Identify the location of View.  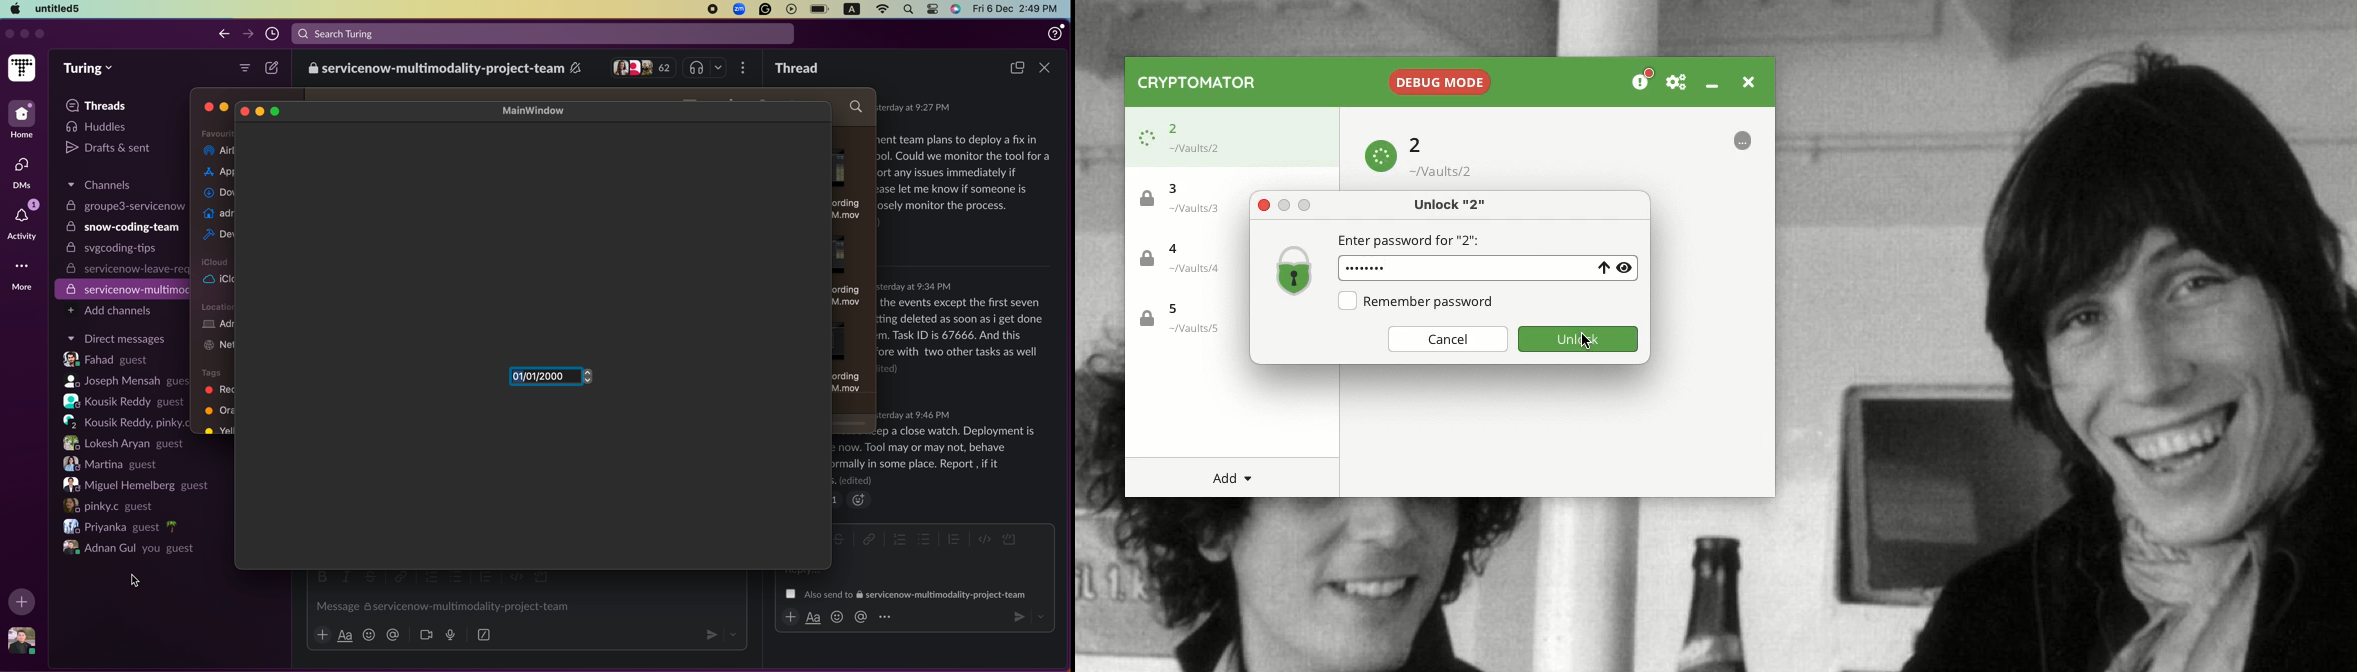
(1626, 267).